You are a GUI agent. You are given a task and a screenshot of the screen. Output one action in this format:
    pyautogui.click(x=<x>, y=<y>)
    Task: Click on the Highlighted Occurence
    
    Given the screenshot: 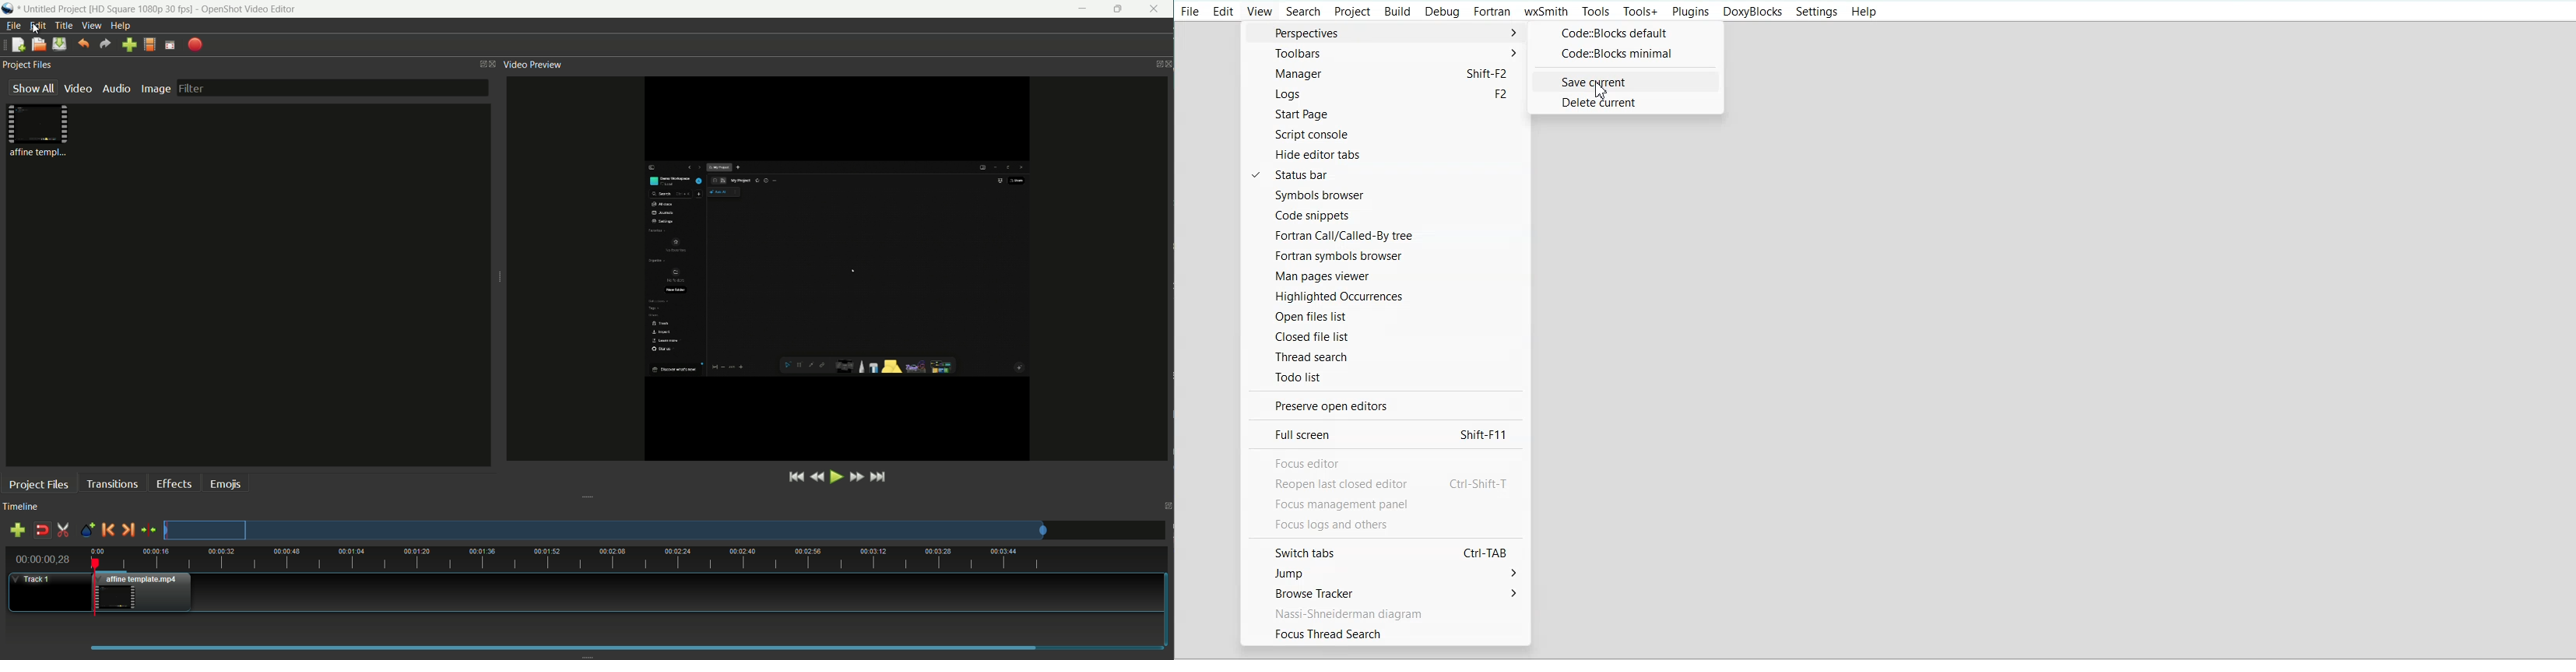 What is the action you would take?
    pyautogui.click(x=1384, y=296)
    